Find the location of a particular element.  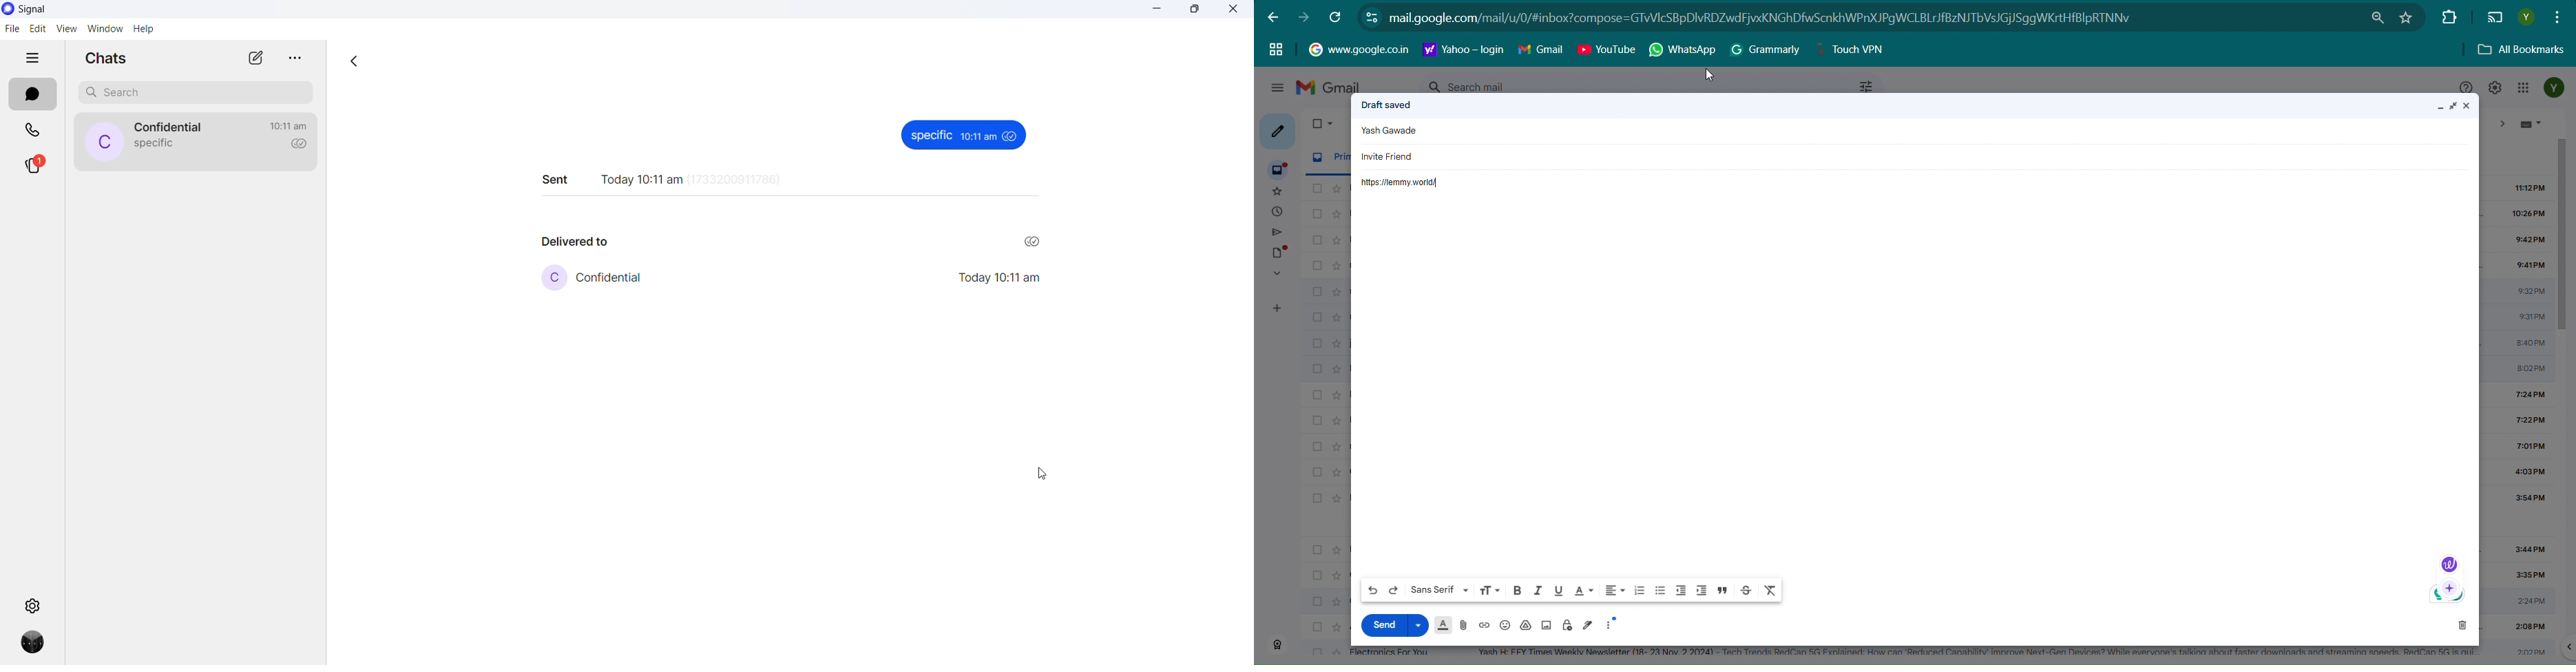

Indent less is located at coordinates (1681, 591).